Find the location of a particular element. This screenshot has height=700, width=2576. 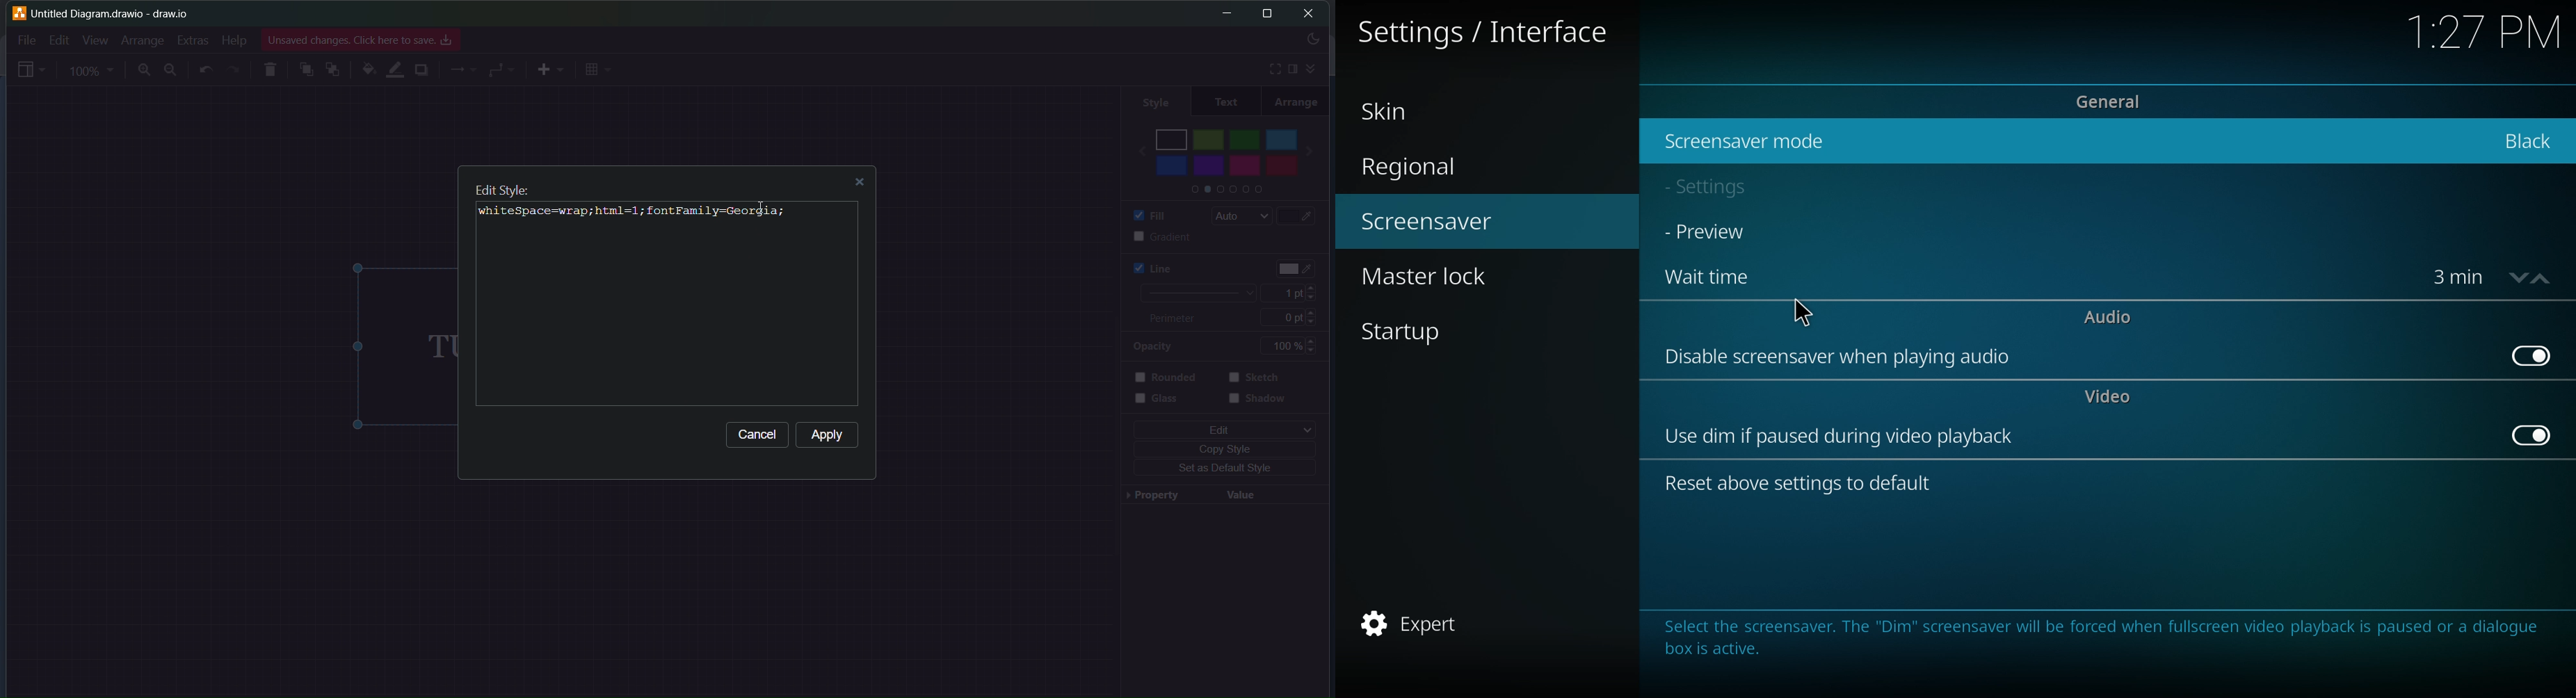

writing cursor is located at coordinates (496, 209).